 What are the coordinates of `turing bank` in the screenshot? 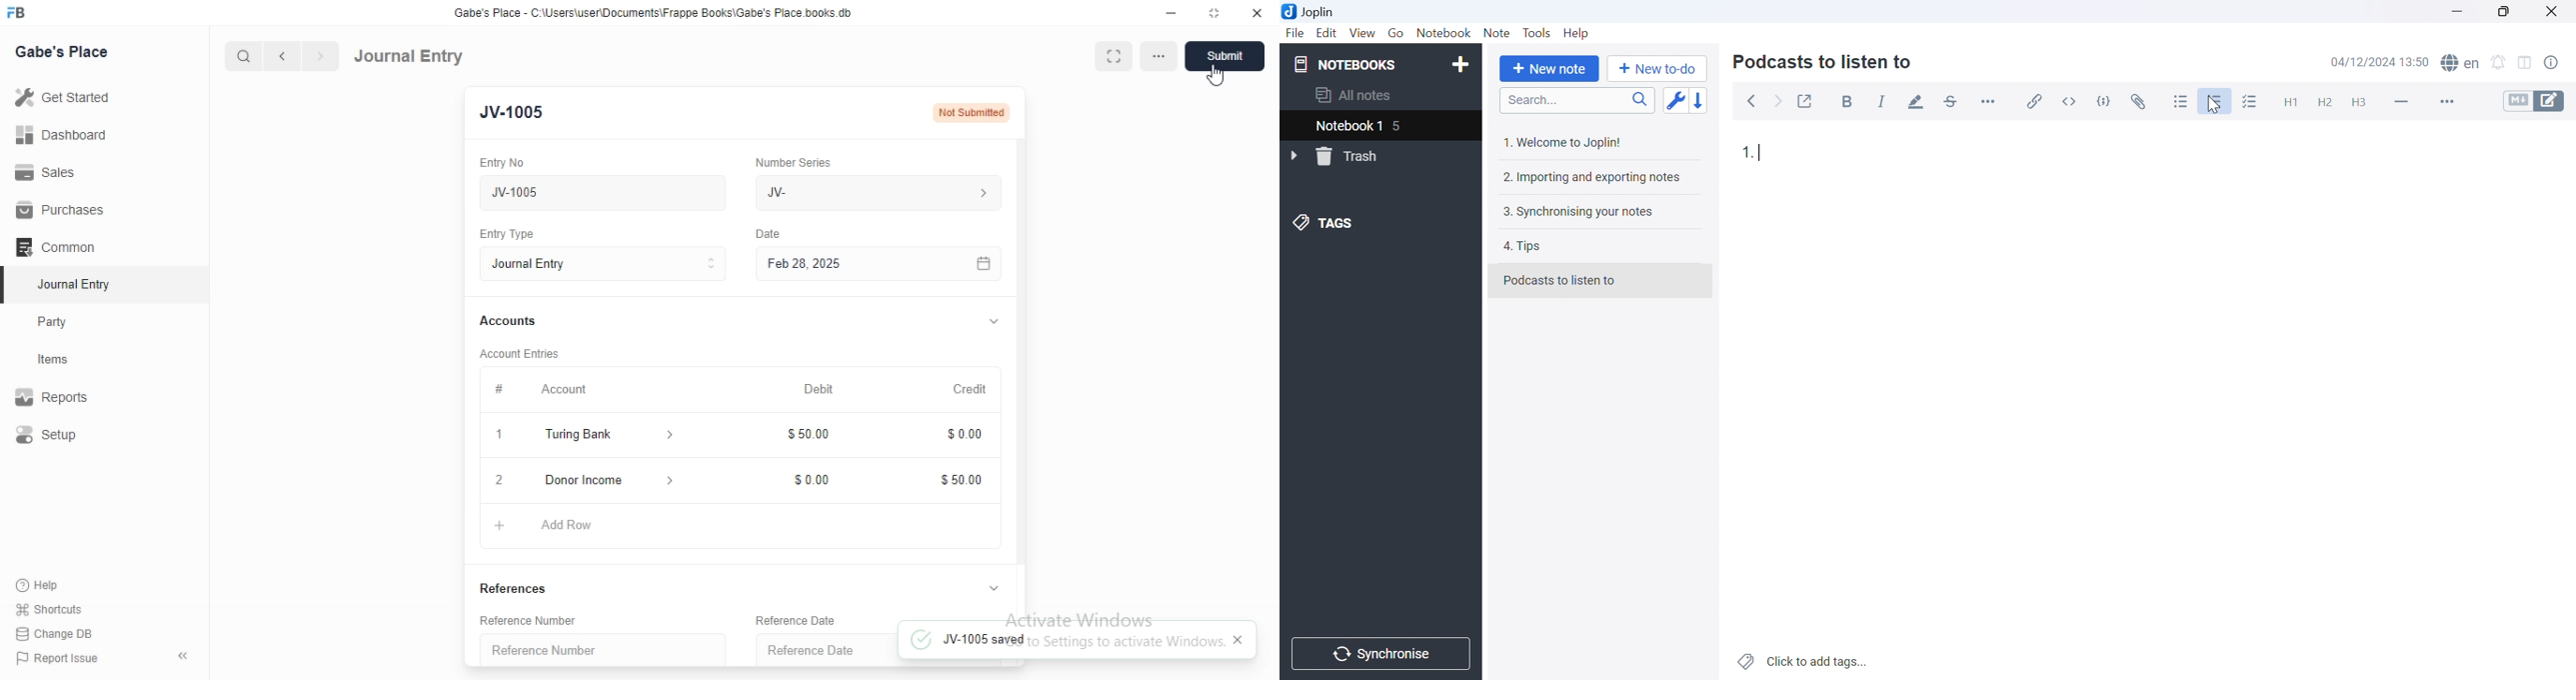 It's located at (606, 436).